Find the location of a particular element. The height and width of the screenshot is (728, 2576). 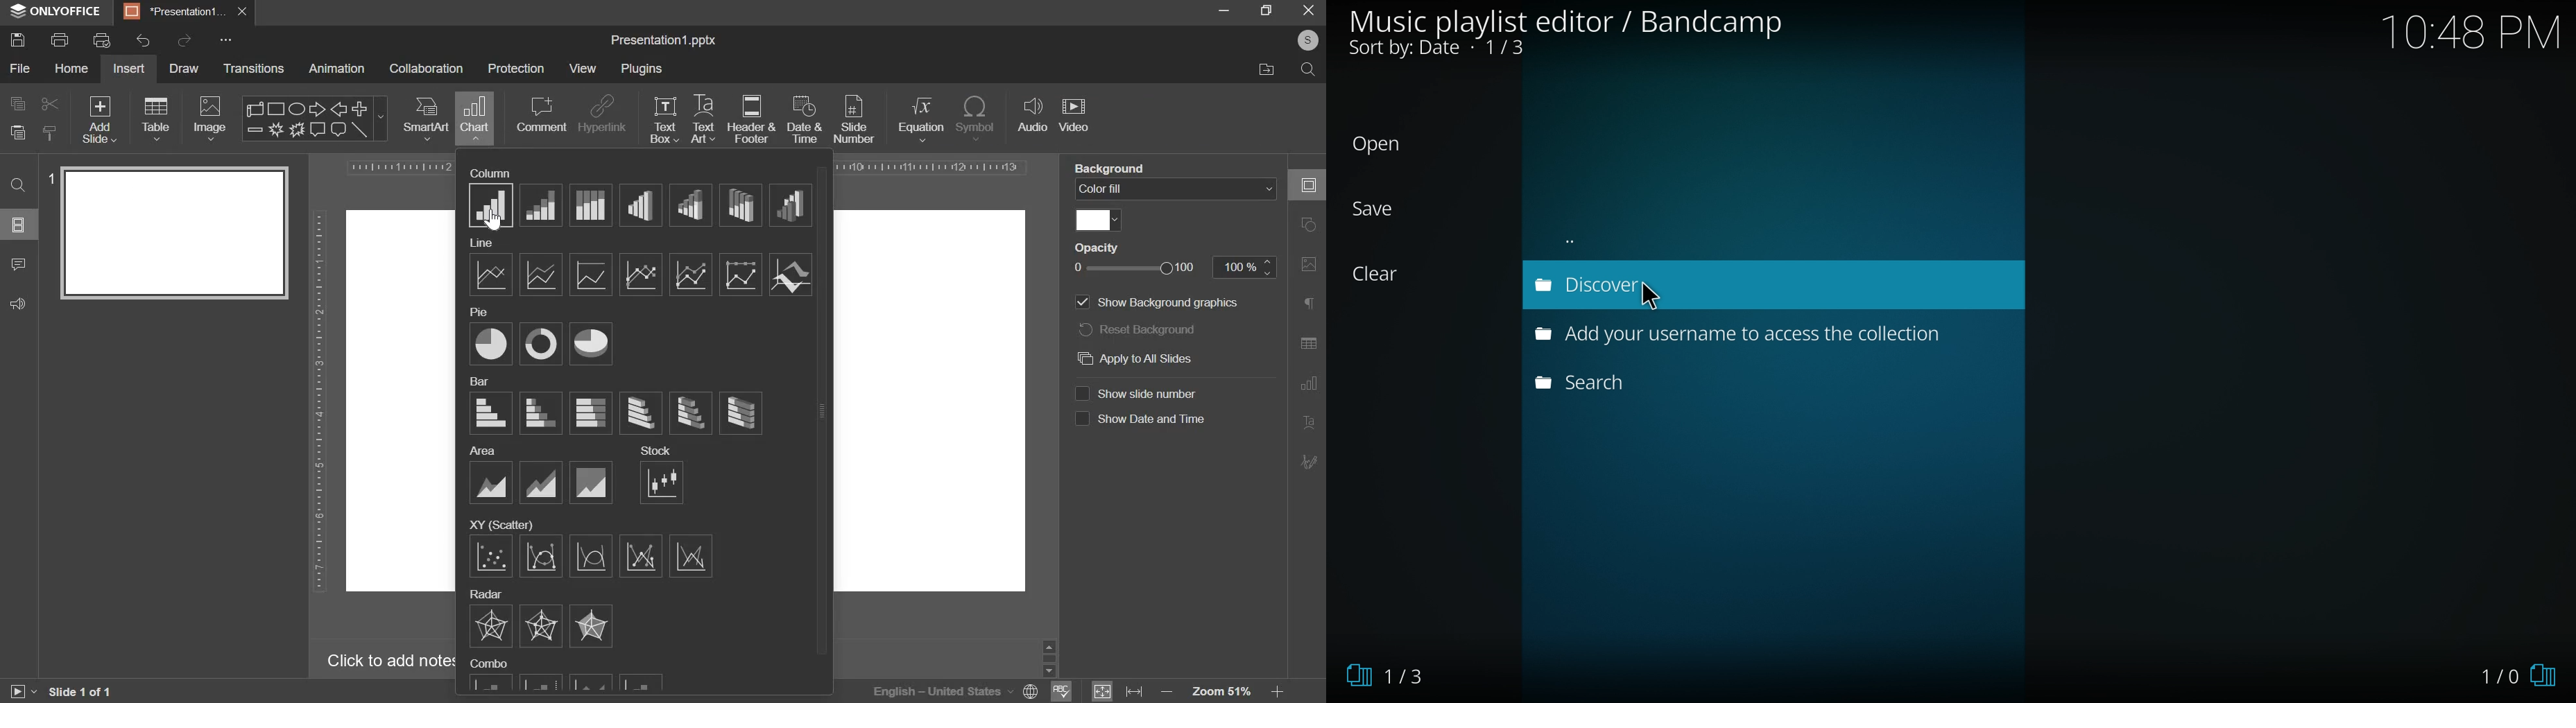

presentation tab is located at coordinates (175, 11).